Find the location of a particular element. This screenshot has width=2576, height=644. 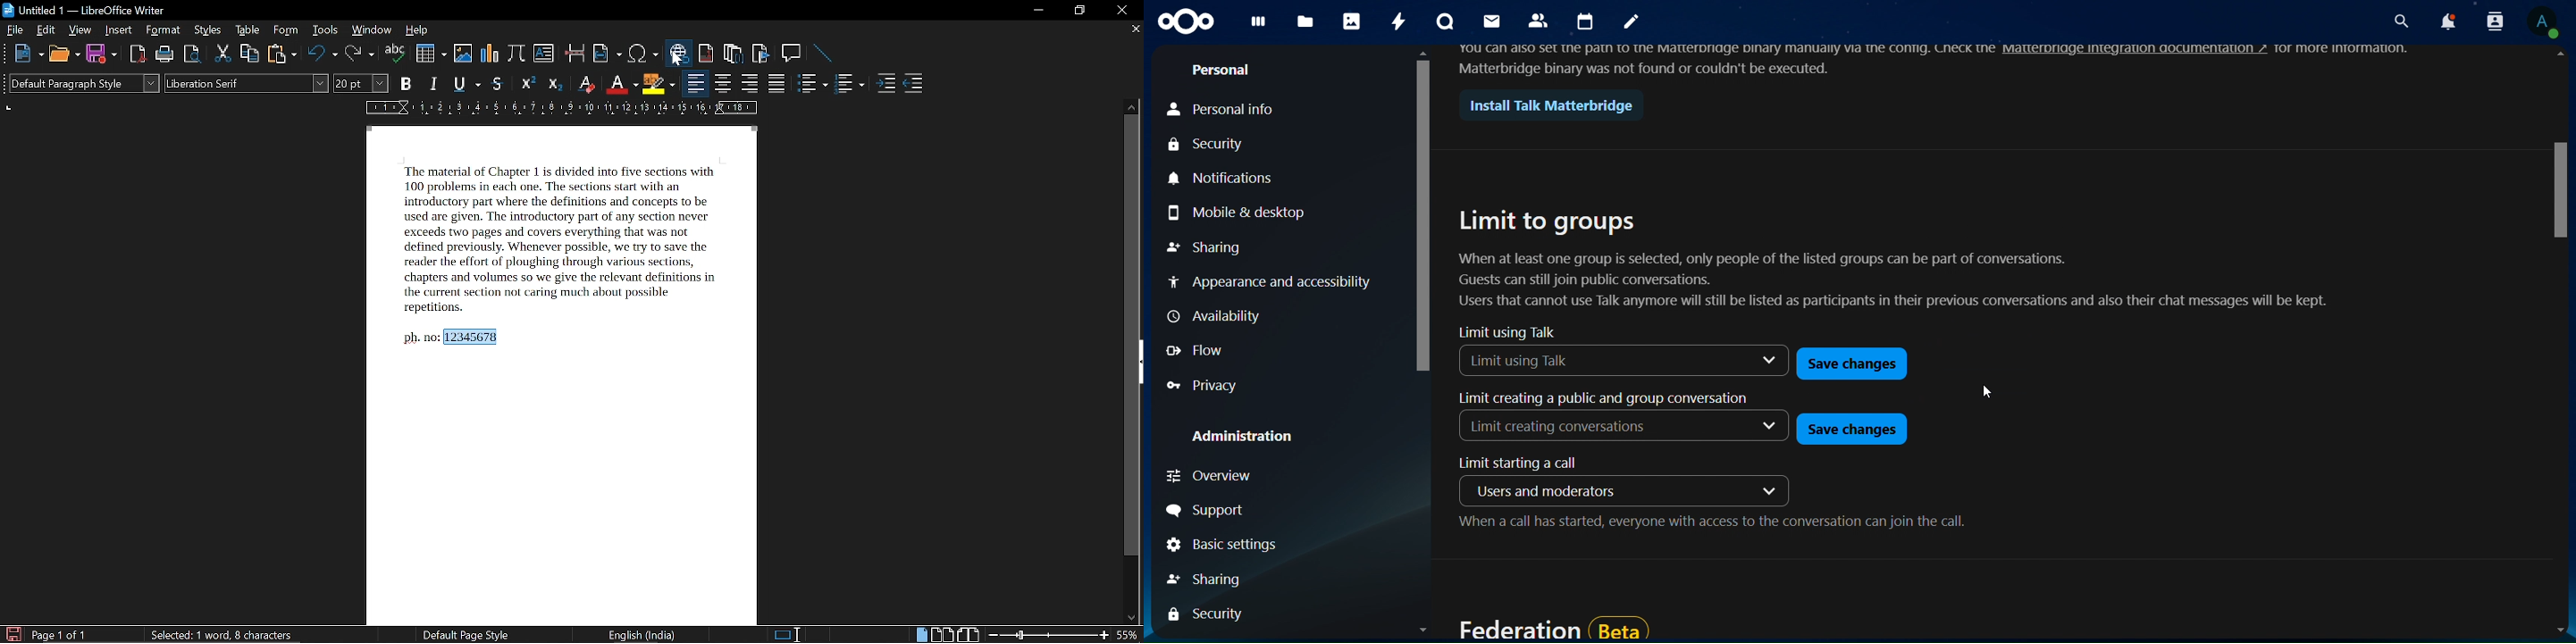

cursor is located at coordinates (677, 58).